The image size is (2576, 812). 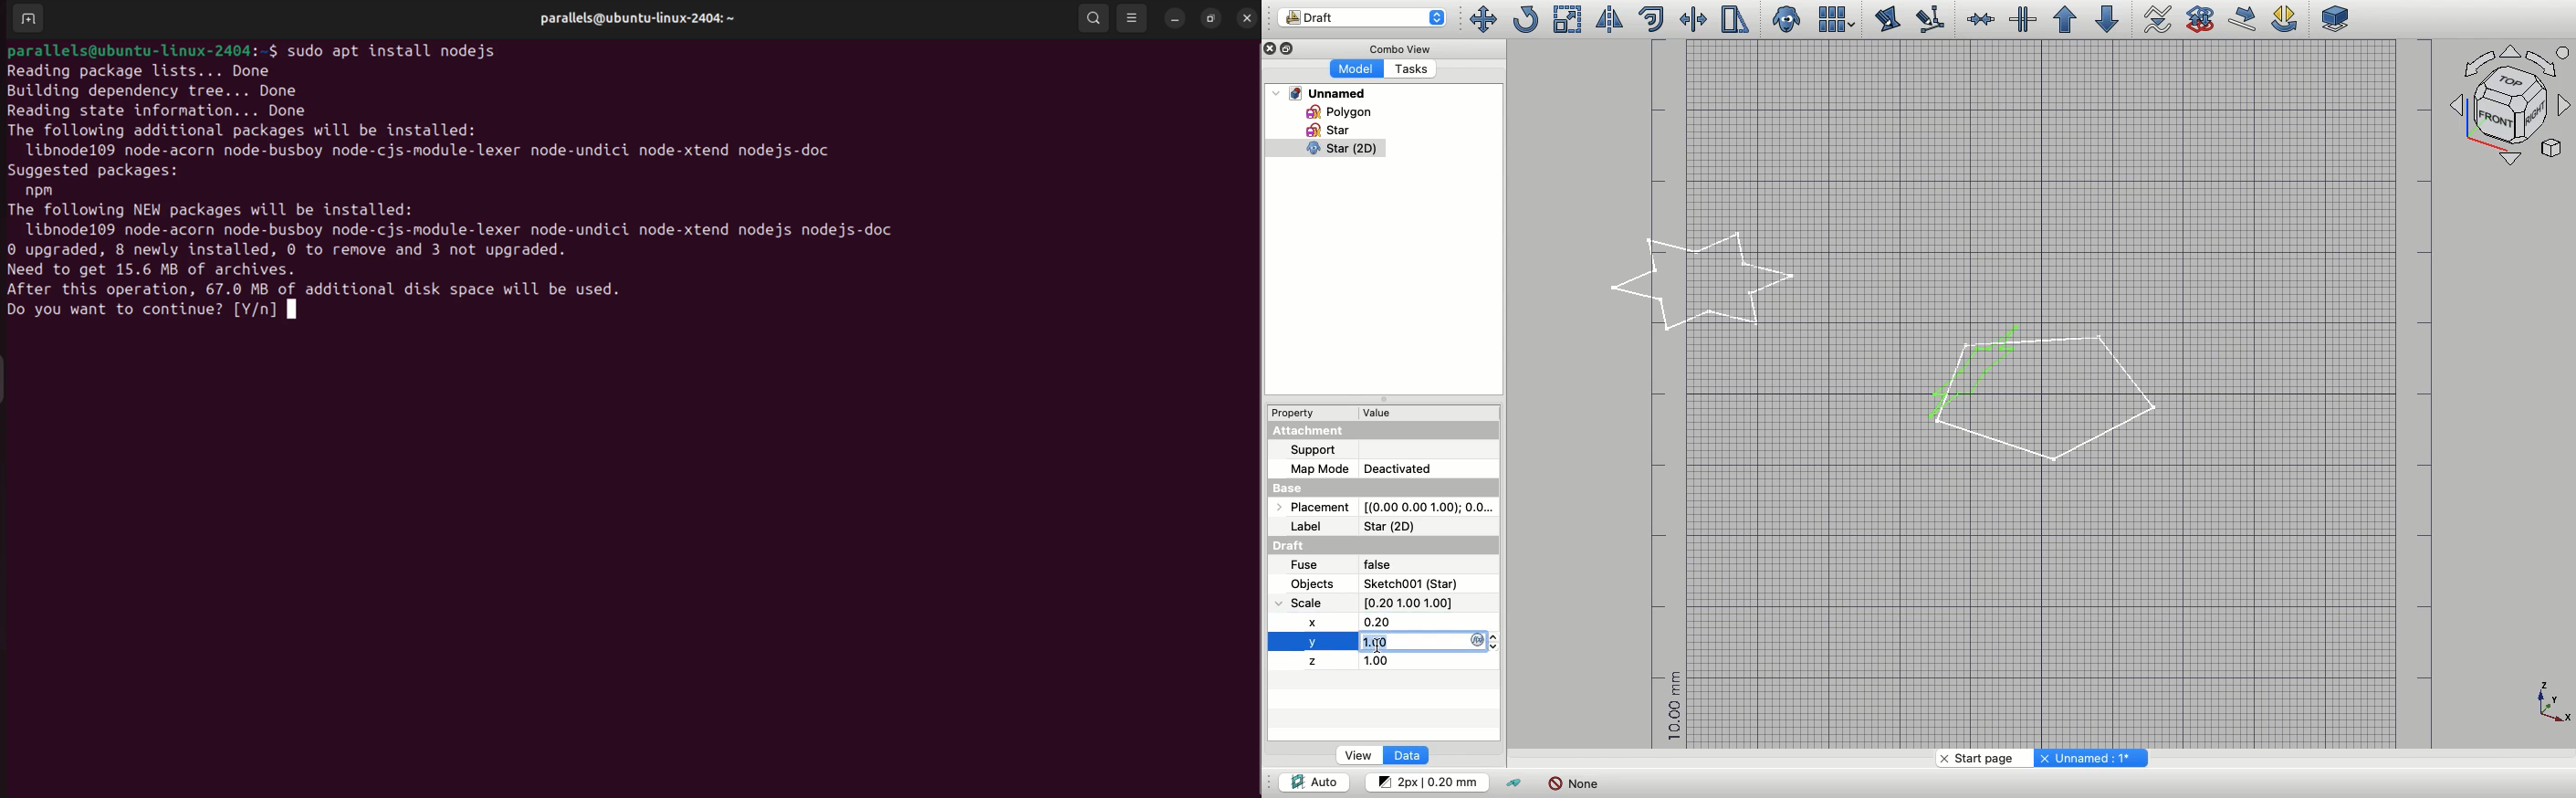 What do you see at coordinates (1320, 93) in the screenshot?
I see `Unnamed` at bounding box center [1320, 93].